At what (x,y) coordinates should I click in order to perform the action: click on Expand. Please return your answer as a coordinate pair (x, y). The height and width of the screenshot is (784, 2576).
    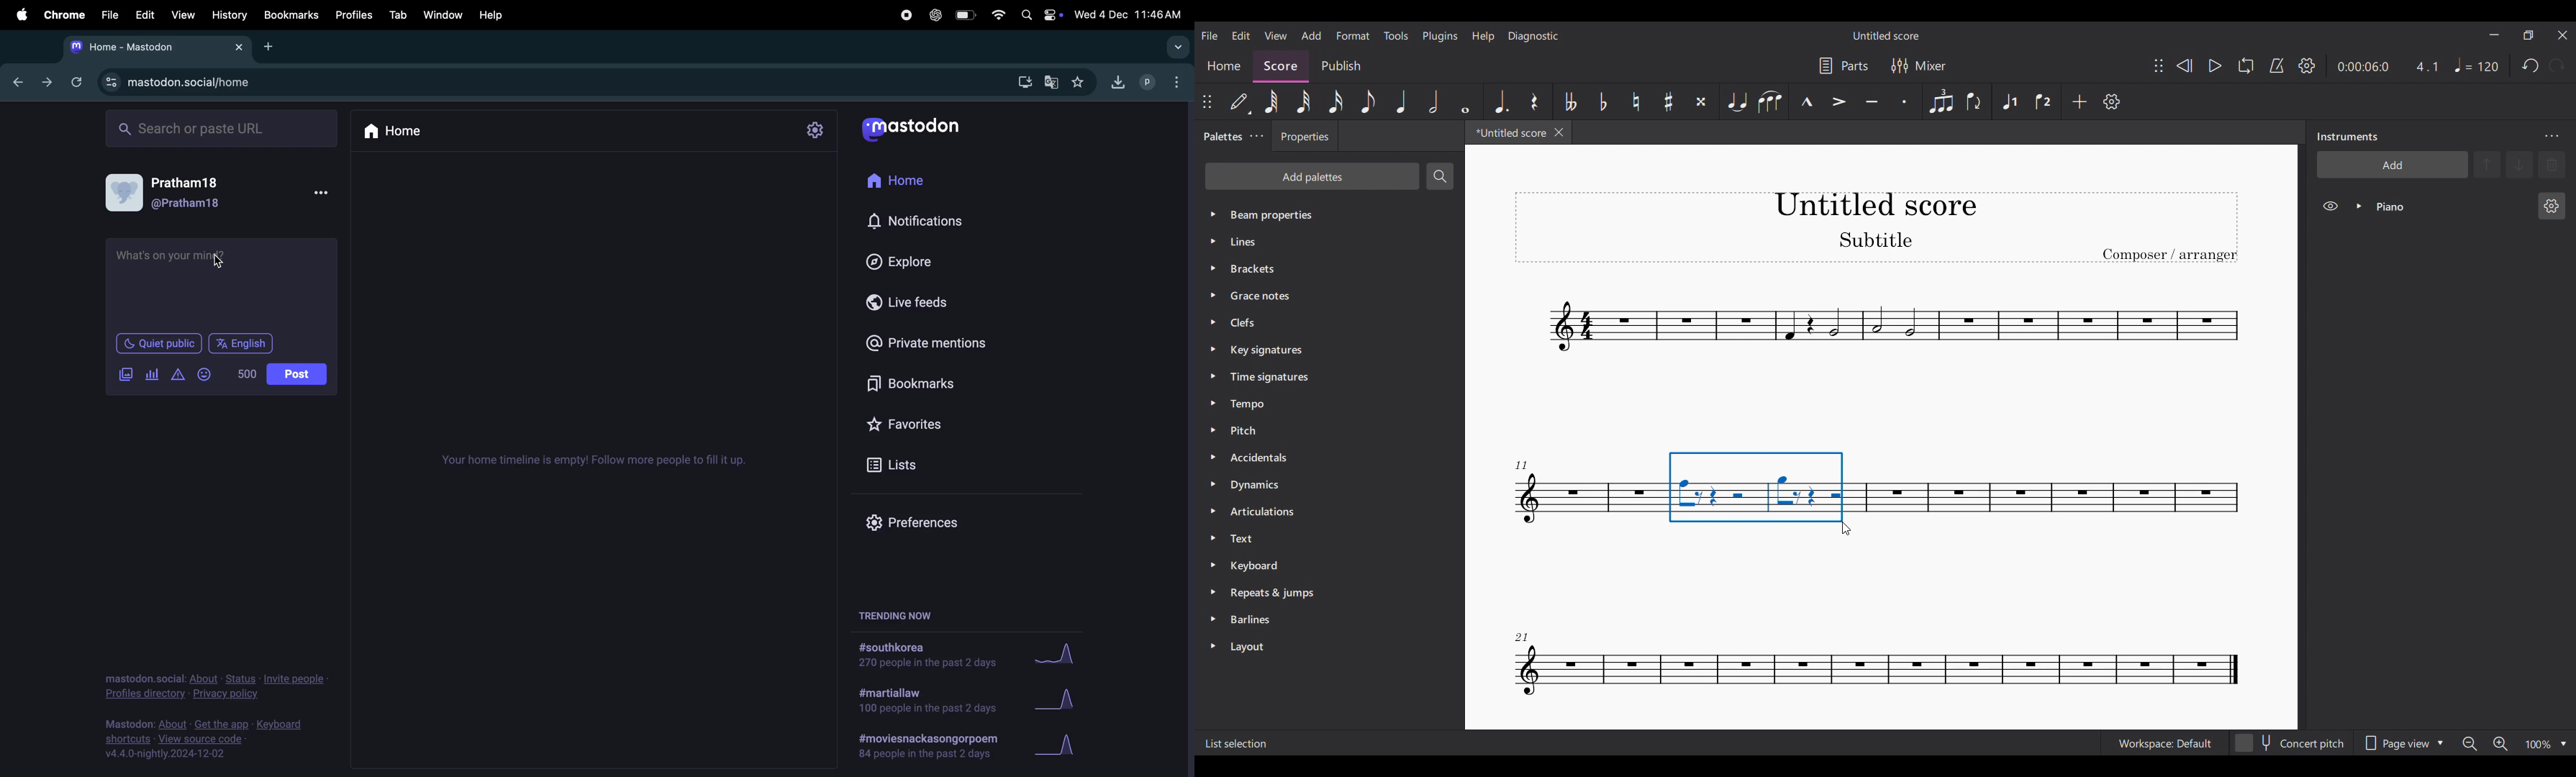
    Looking at the image, I should click on (2359, 206).